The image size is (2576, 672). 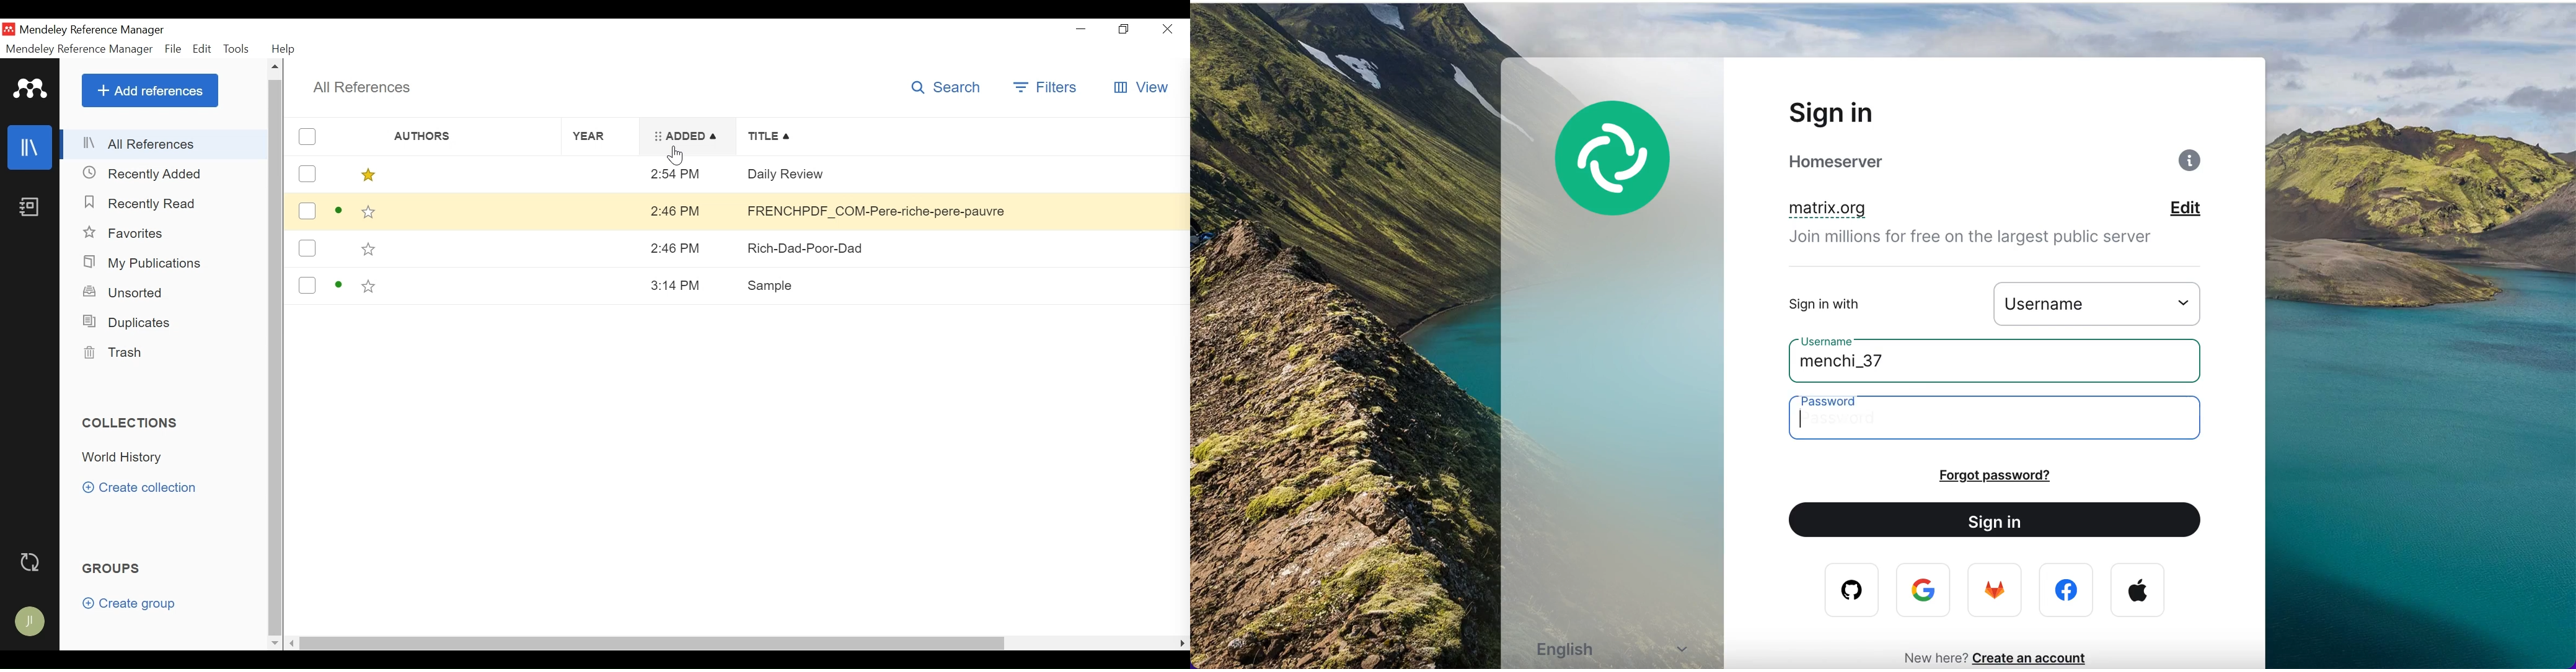 I want to click on All References, so click(x=164, y=144).